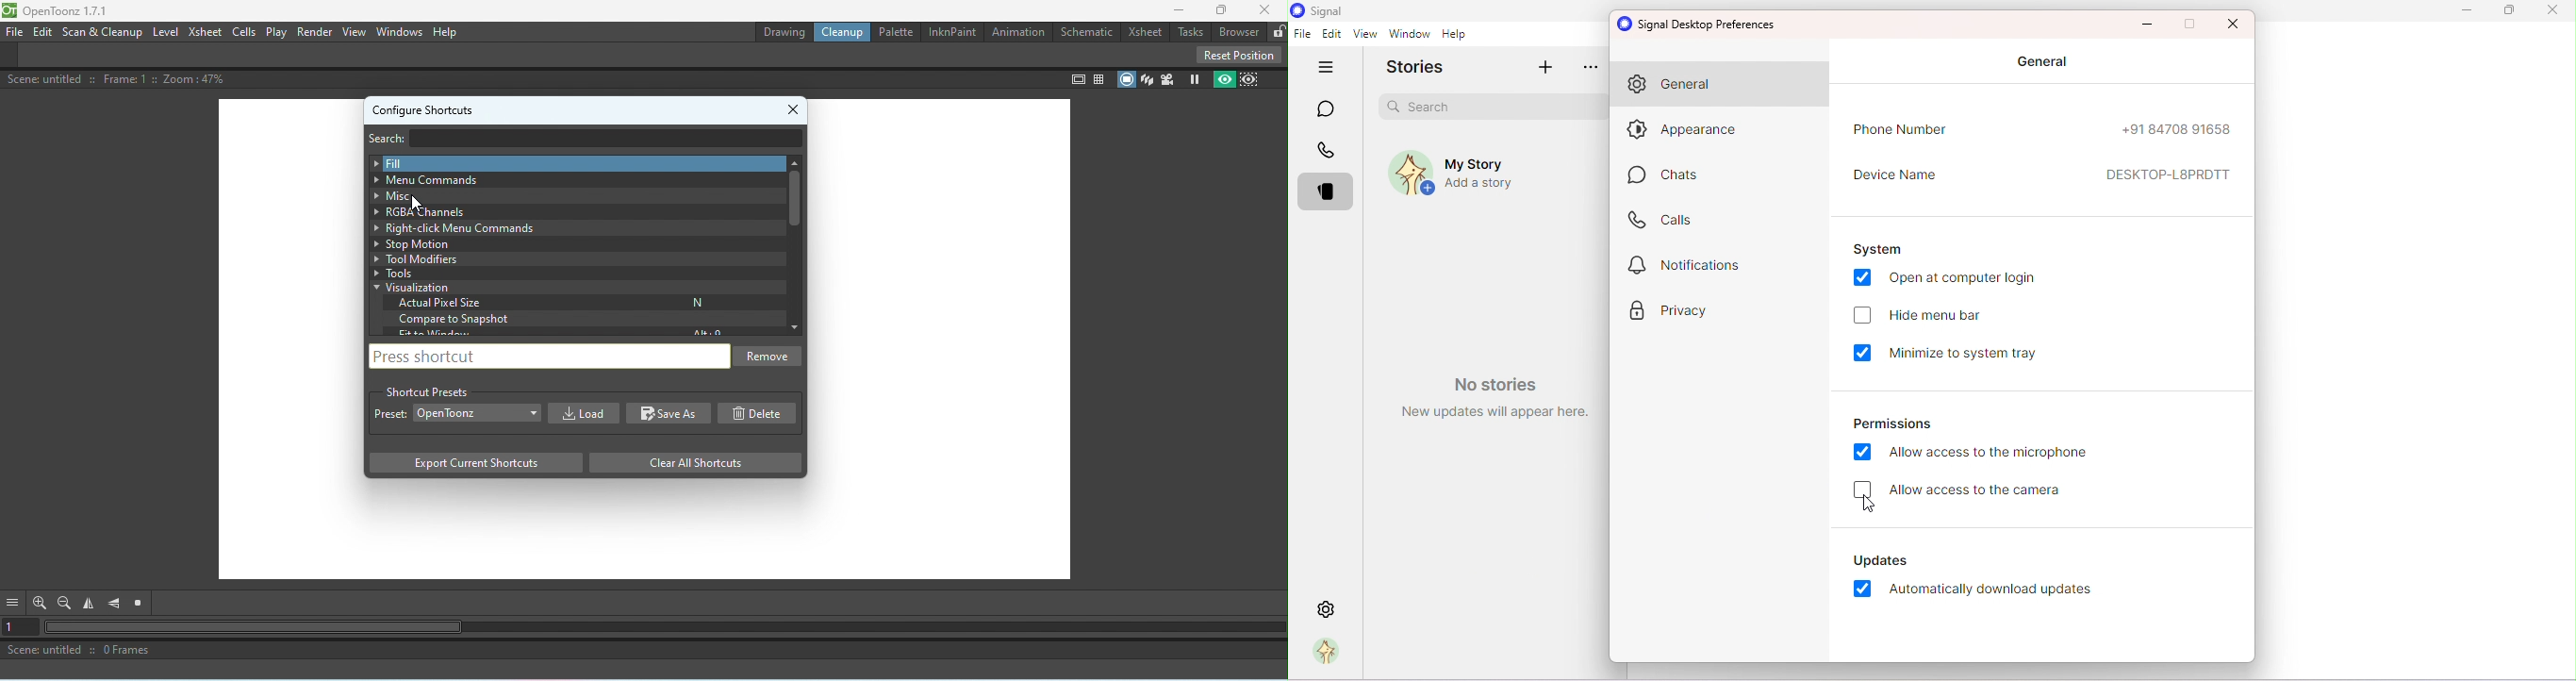 Image resolution: width=2576 pixels, height=700 pixels. What do you see at coordinates (1980, 591) in the screenshot?
I see `Automatically download updates` at bounding box center [1980, 591].